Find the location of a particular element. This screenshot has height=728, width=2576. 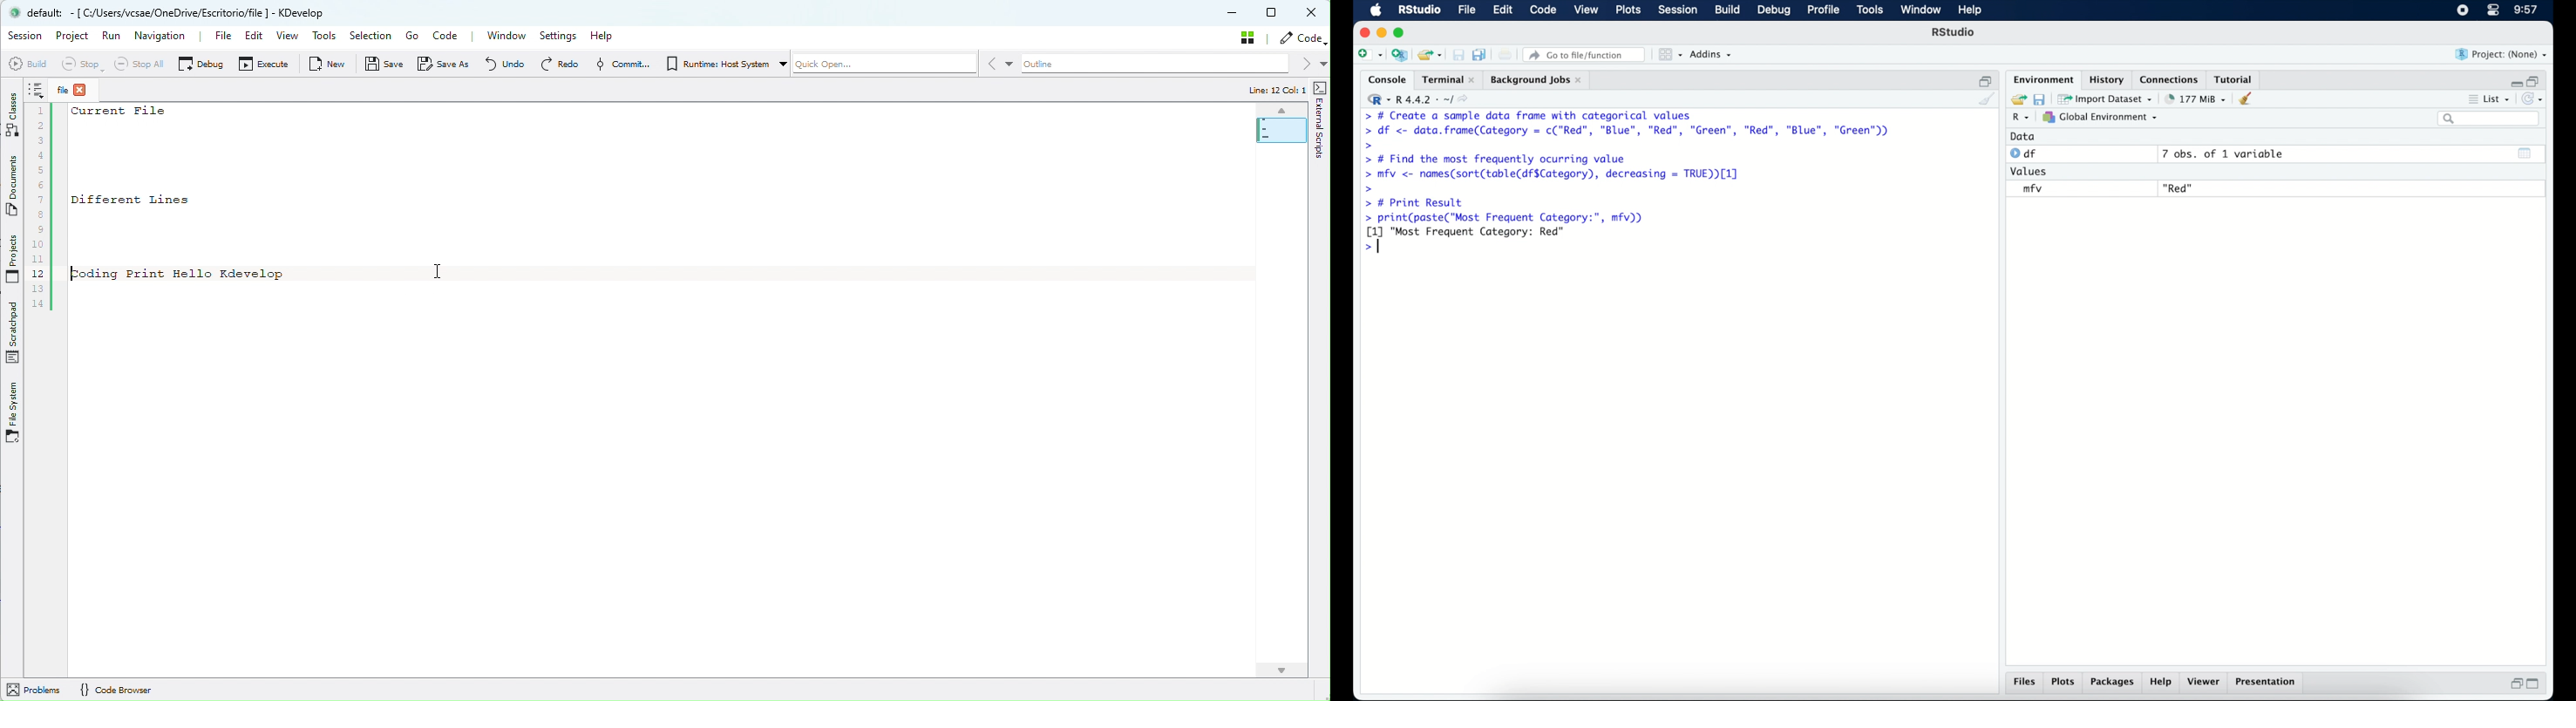

connections is located at coordinates (2171, 79).